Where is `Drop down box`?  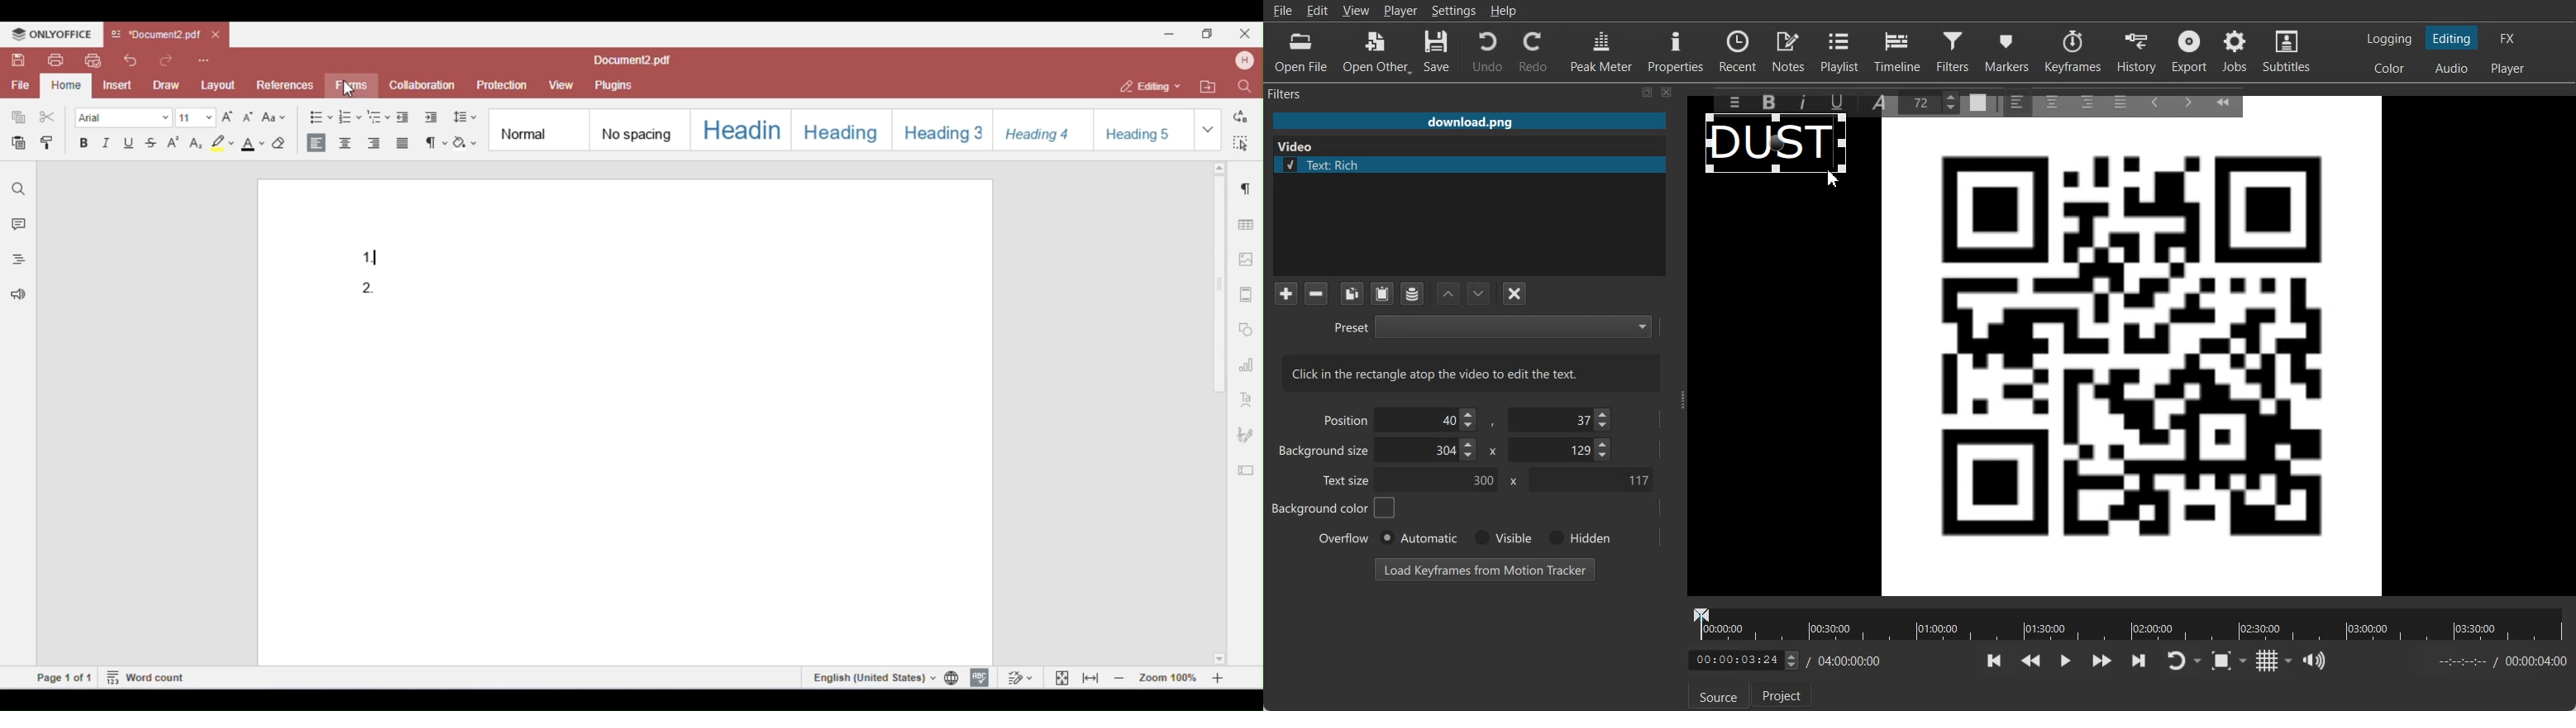 Drop down box is located at coordinates (2199, 661).